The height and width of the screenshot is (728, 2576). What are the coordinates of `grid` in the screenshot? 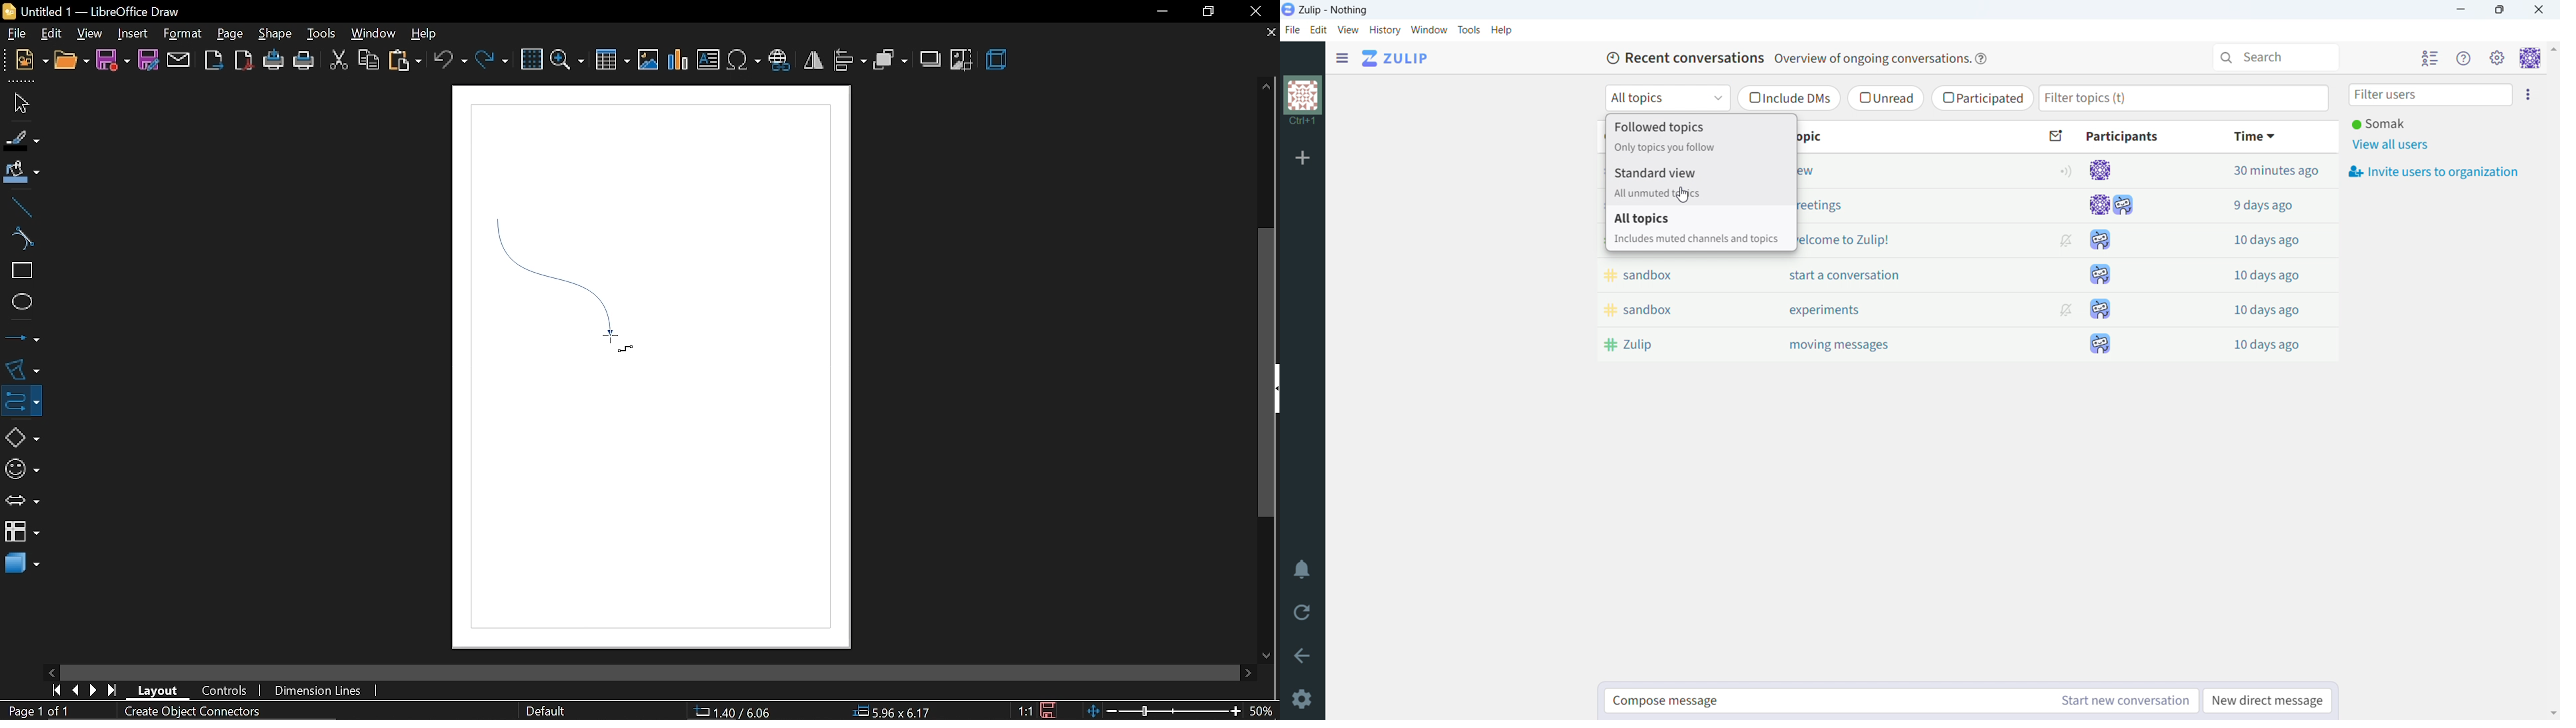 It's located at (530, 59).